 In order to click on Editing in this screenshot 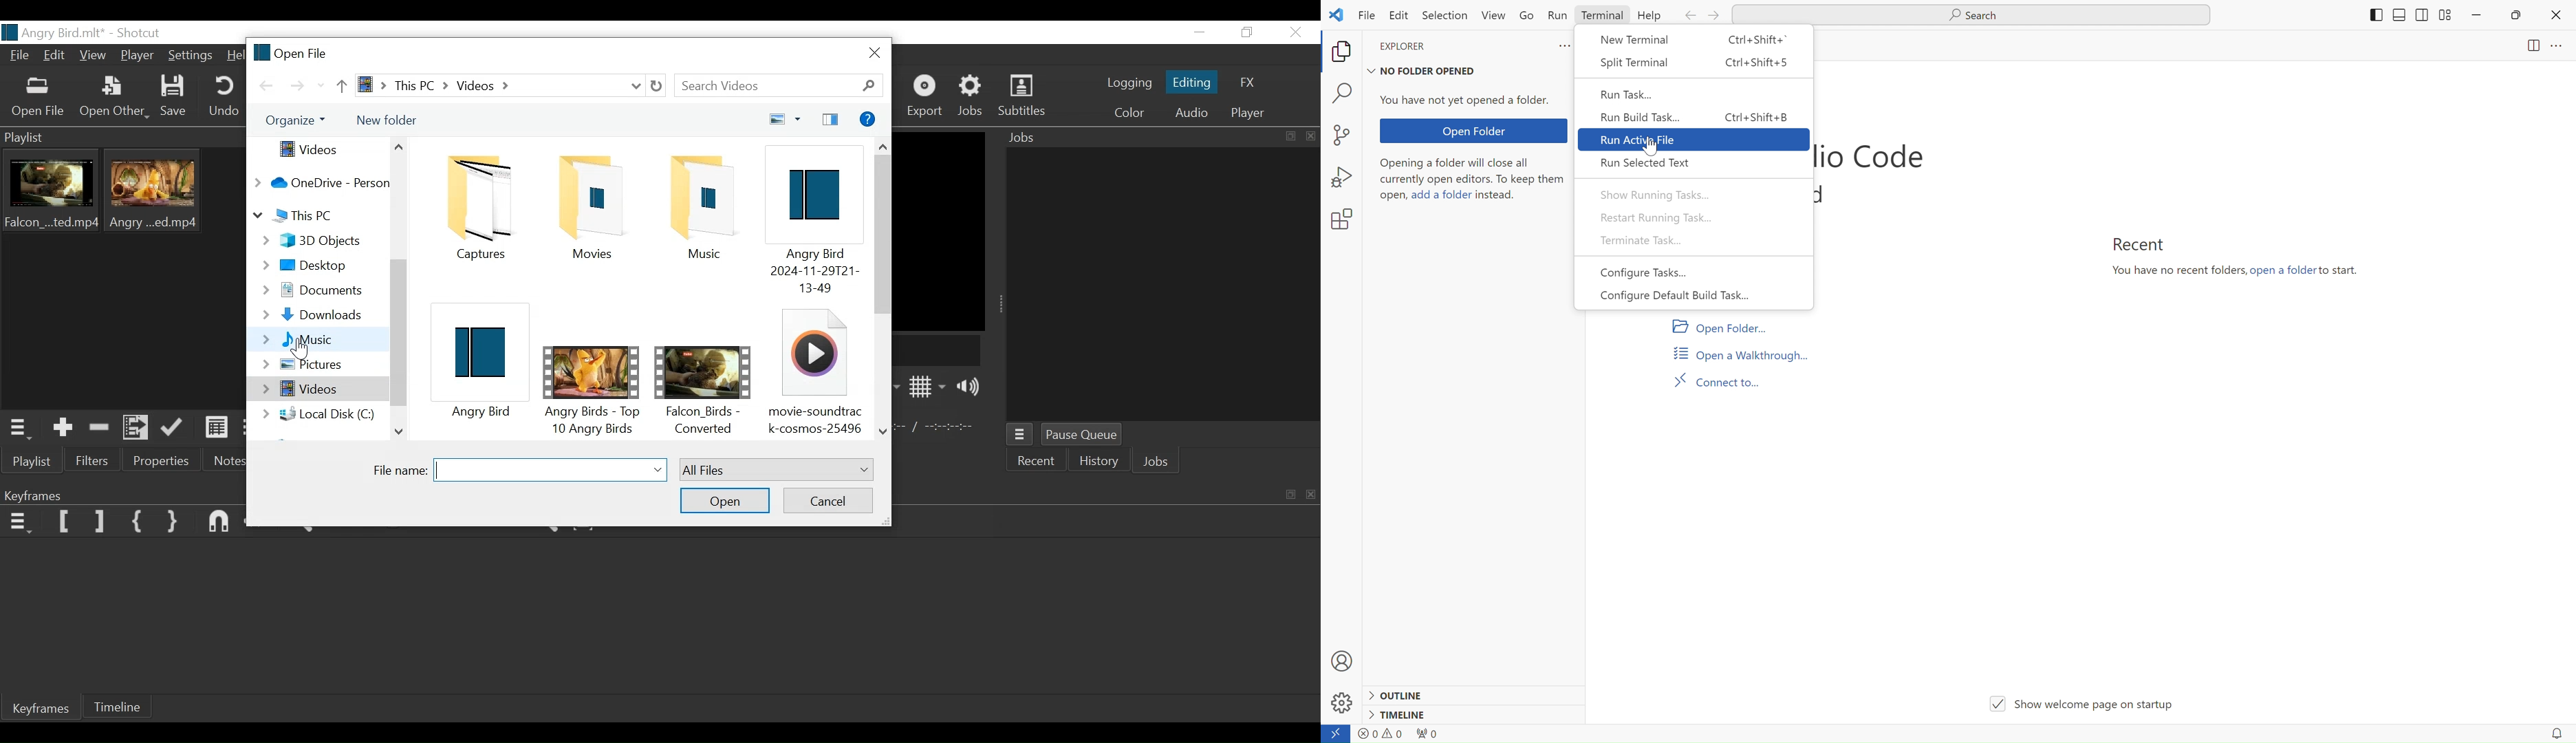, I will do `click(1190, 81)`.